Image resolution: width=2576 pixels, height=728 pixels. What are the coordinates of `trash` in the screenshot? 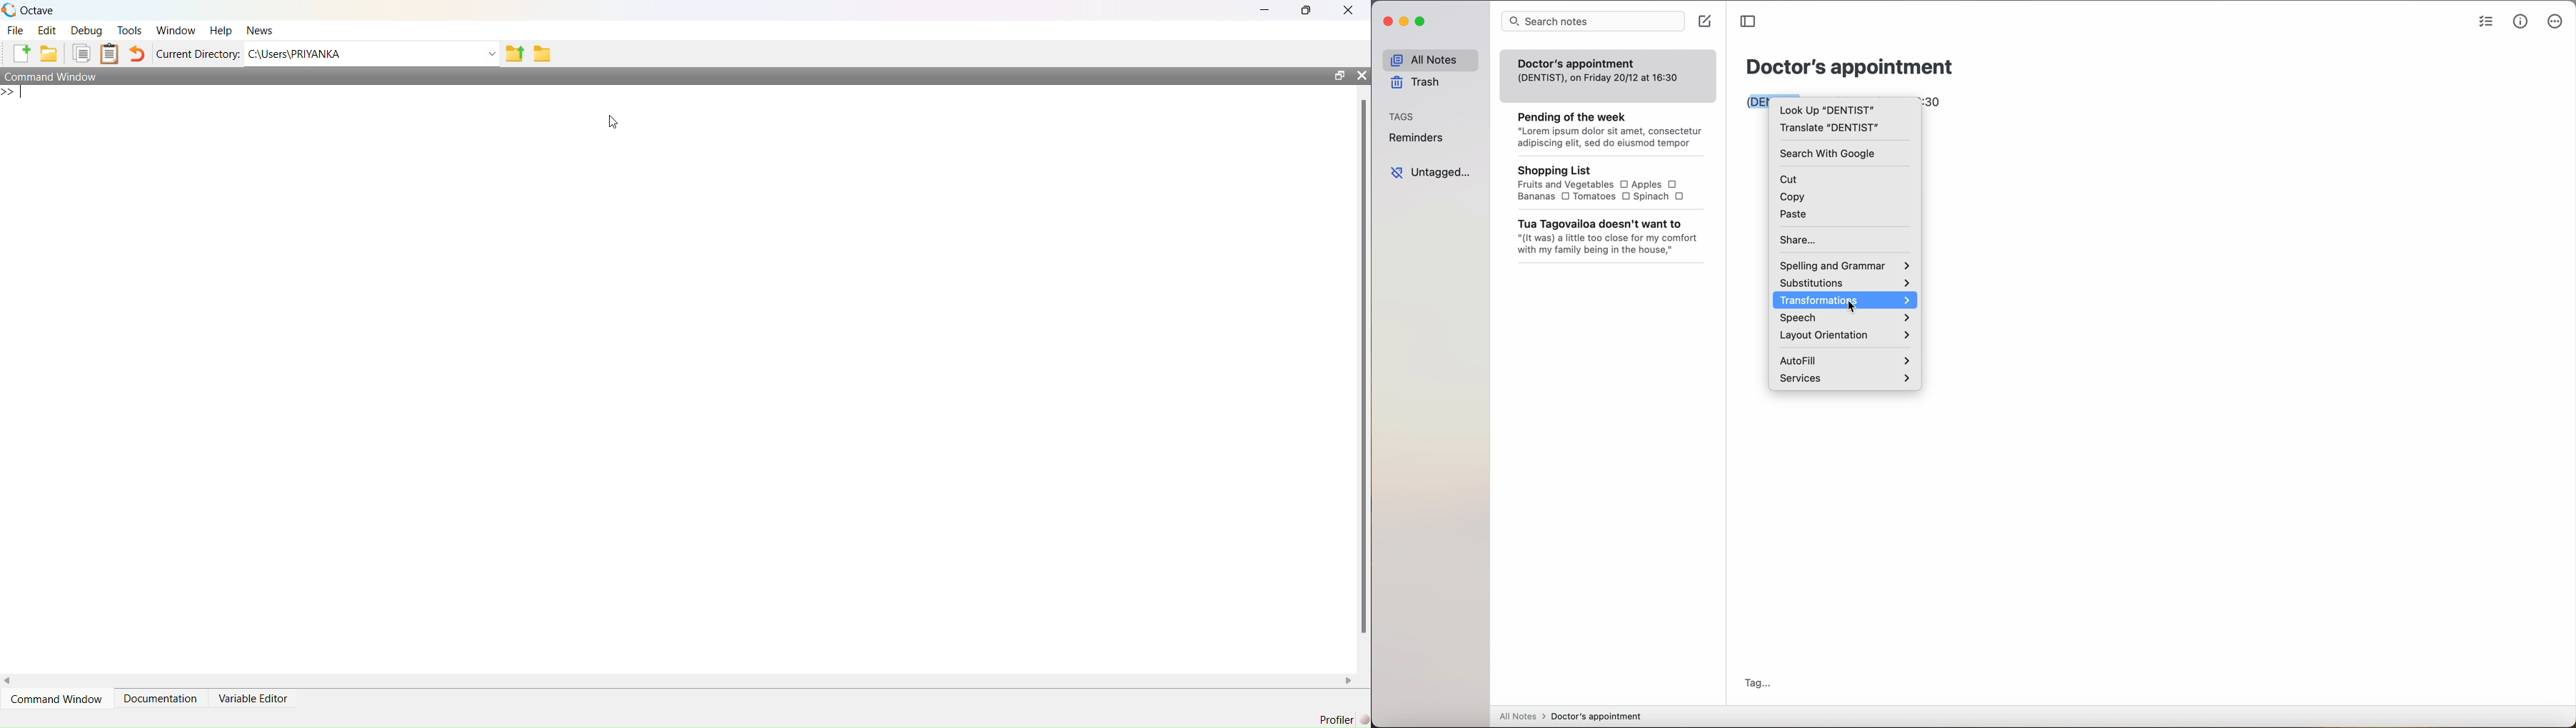 It's located at (1416, 84).